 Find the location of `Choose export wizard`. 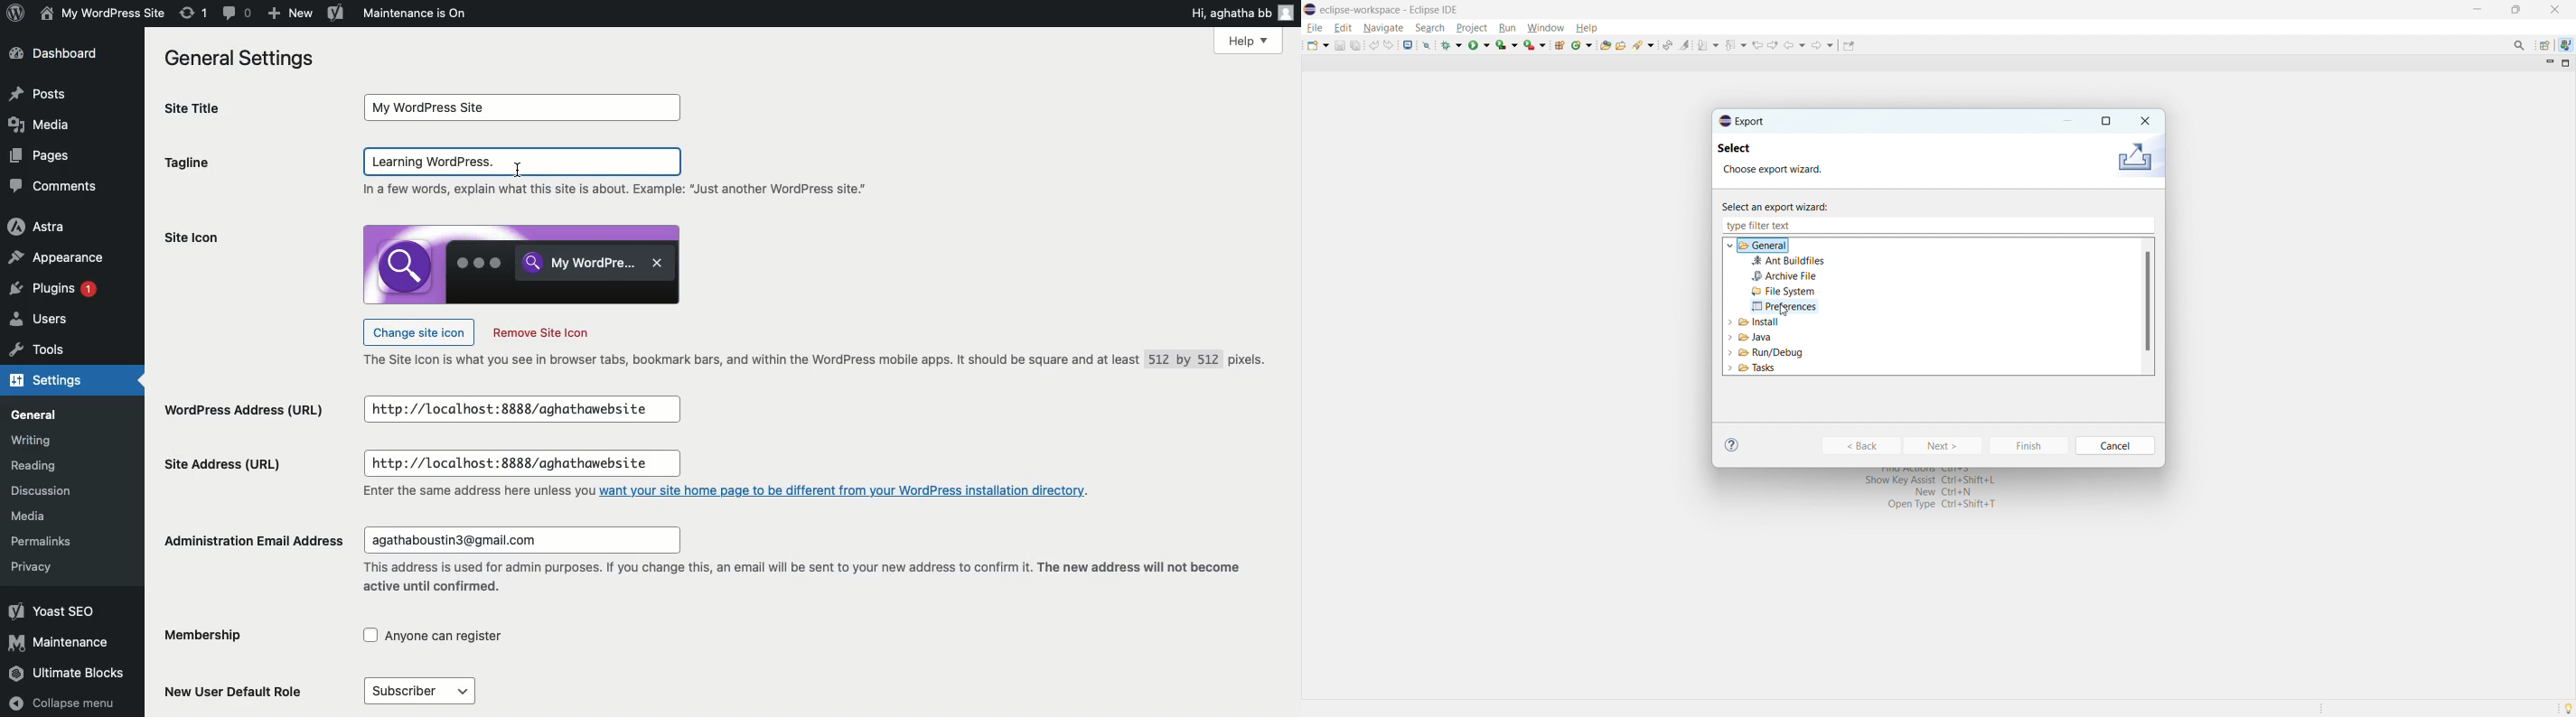

Choose export wizard is located at coordinates (1785, 171).